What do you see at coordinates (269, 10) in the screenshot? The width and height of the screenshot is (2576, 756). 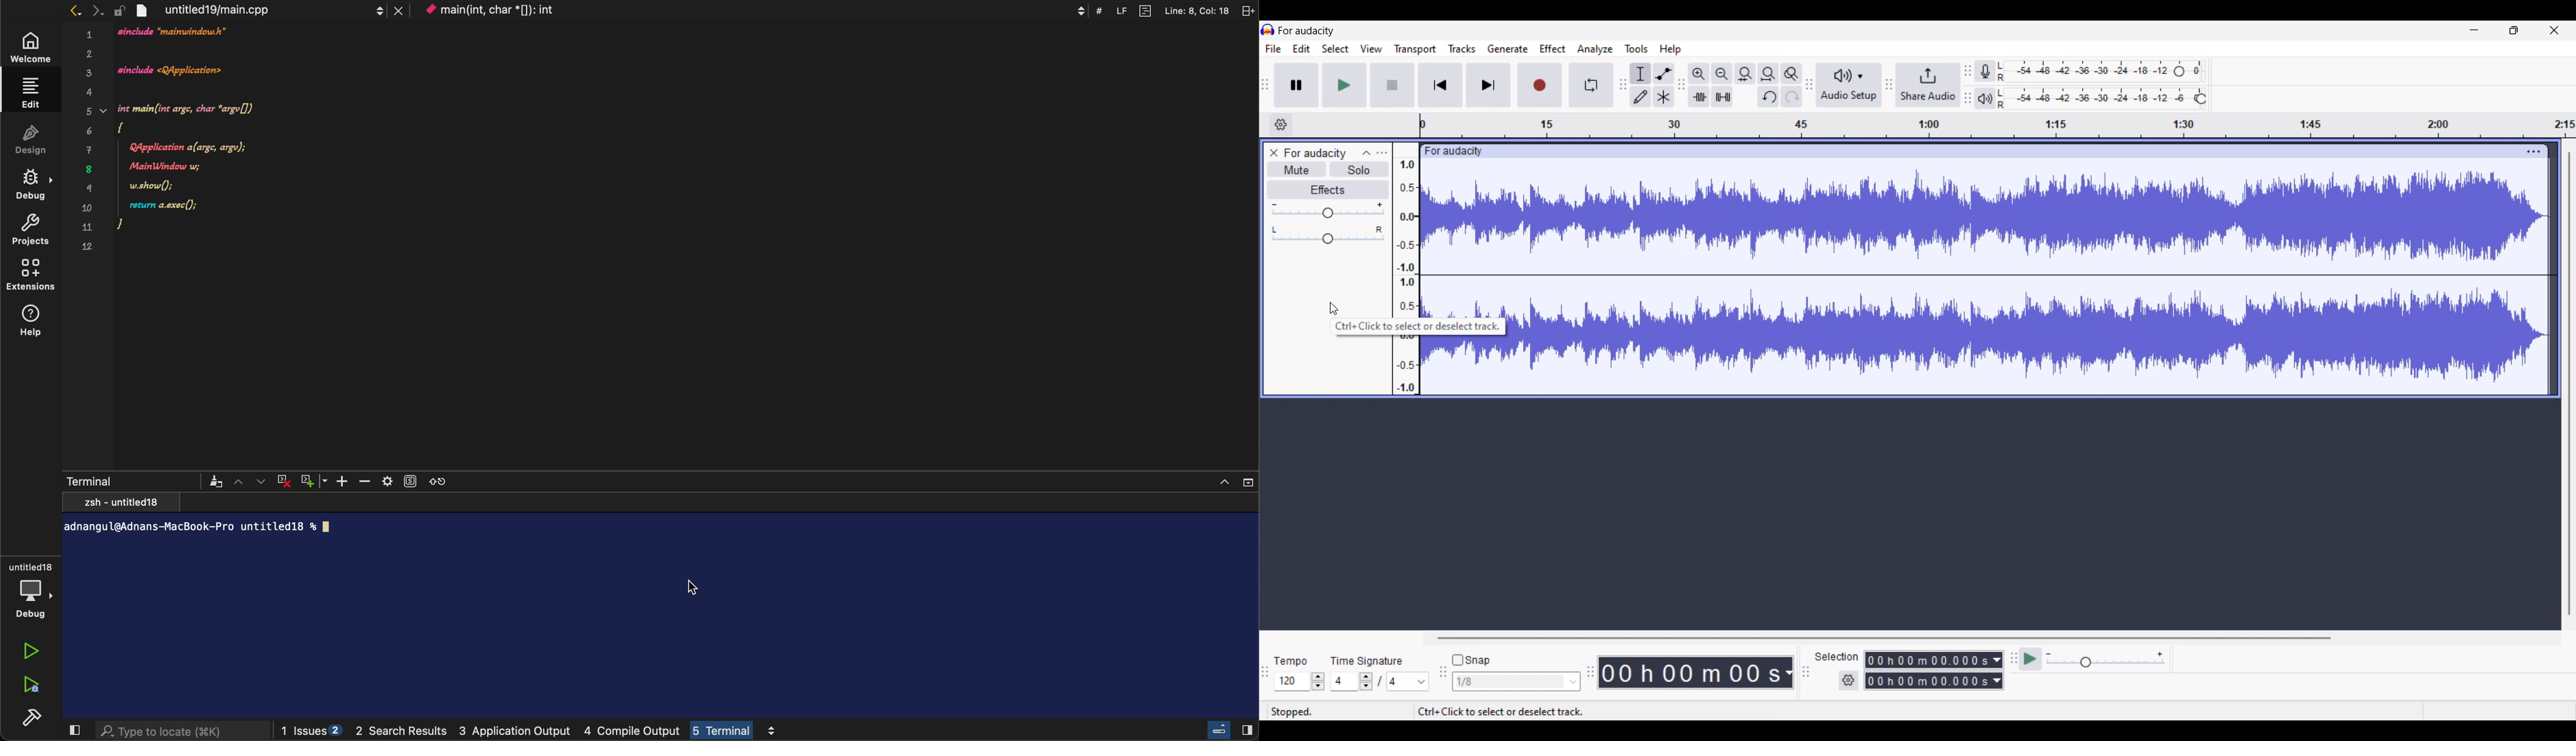 I see `file tab` at bounding box center [269, 10].